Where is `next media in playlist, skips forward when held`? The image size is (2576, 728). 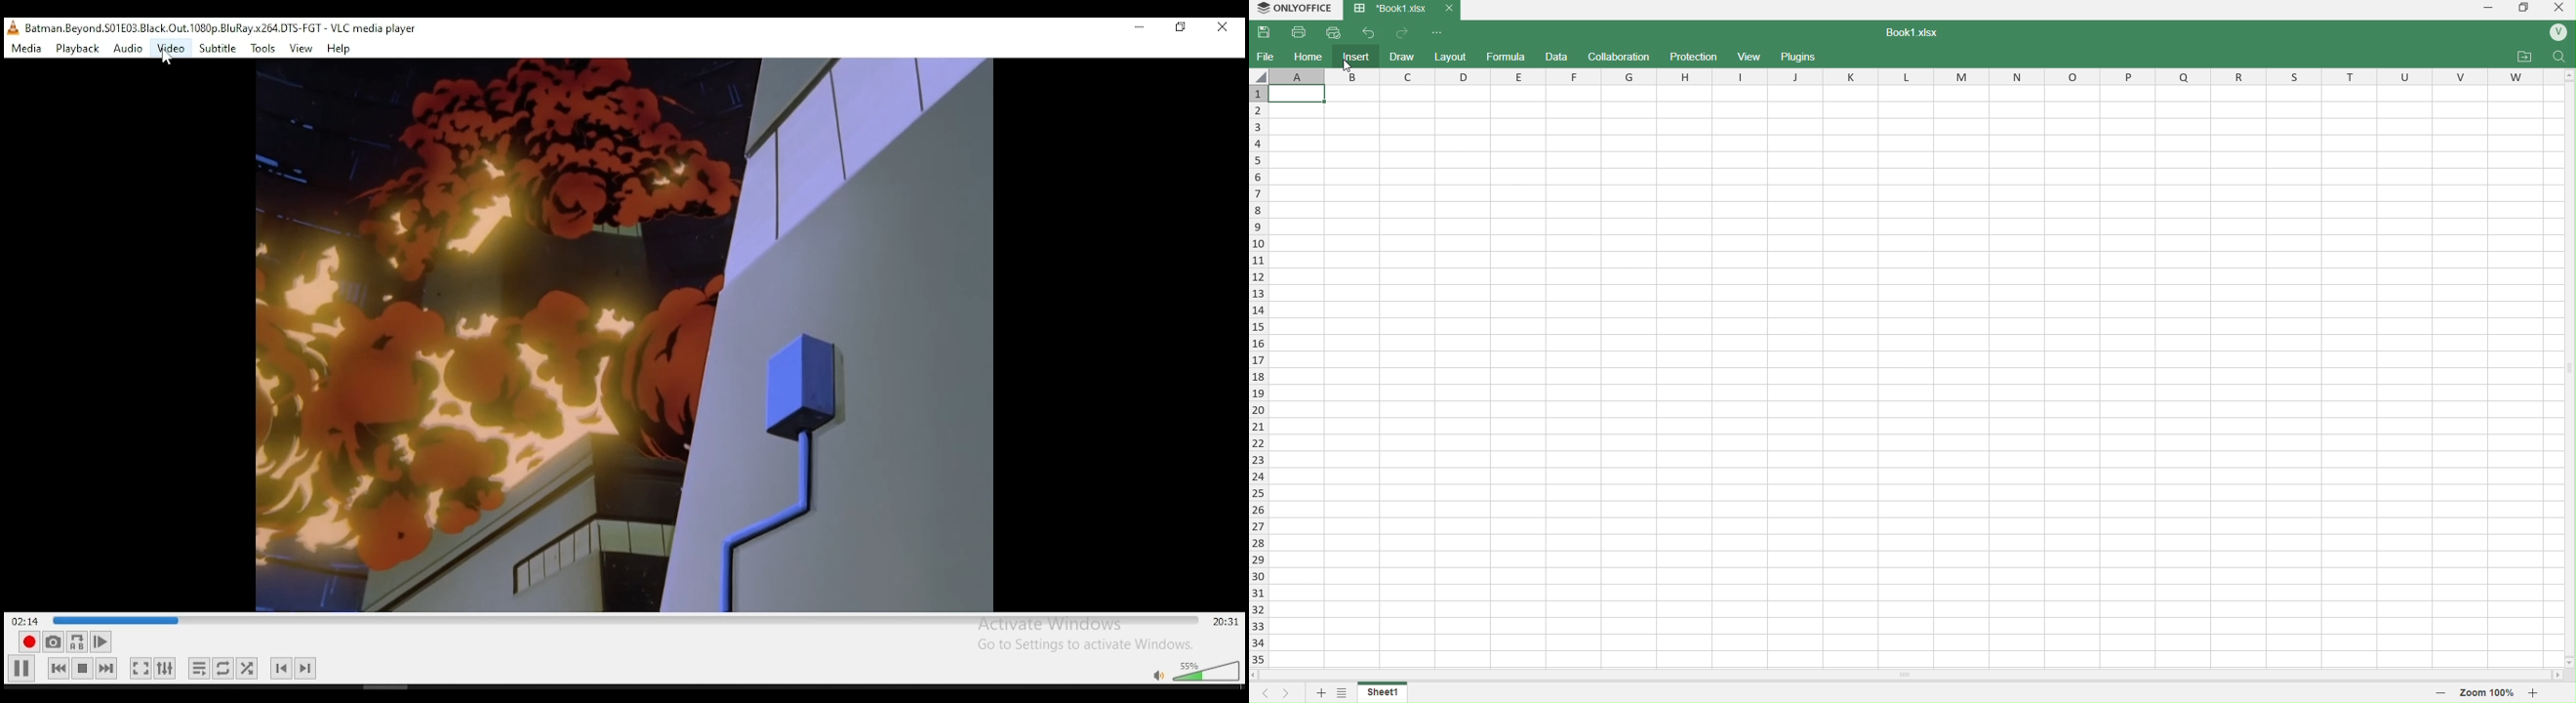
next media in playlist, skips forward when held is located at coordinates (105, 669).